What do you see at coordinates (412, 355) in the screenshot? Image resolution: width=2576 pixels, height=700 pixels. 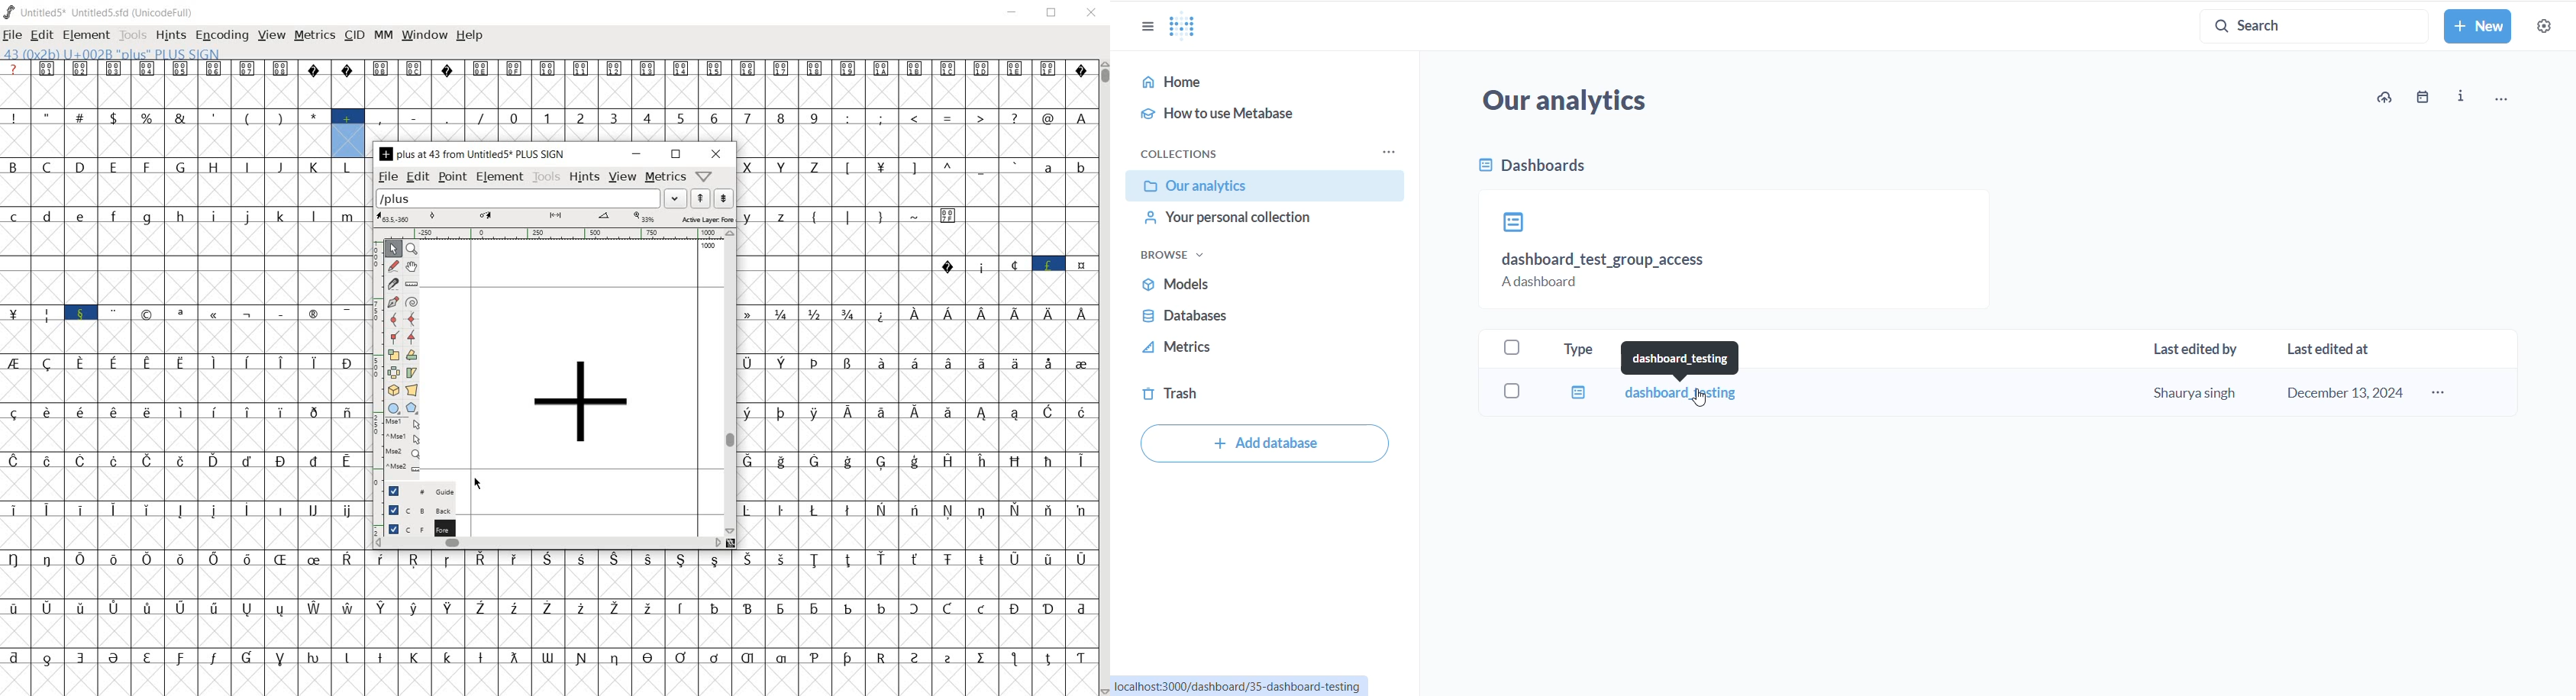 I see `Rotate the selection` at bounding box center [412, 355].